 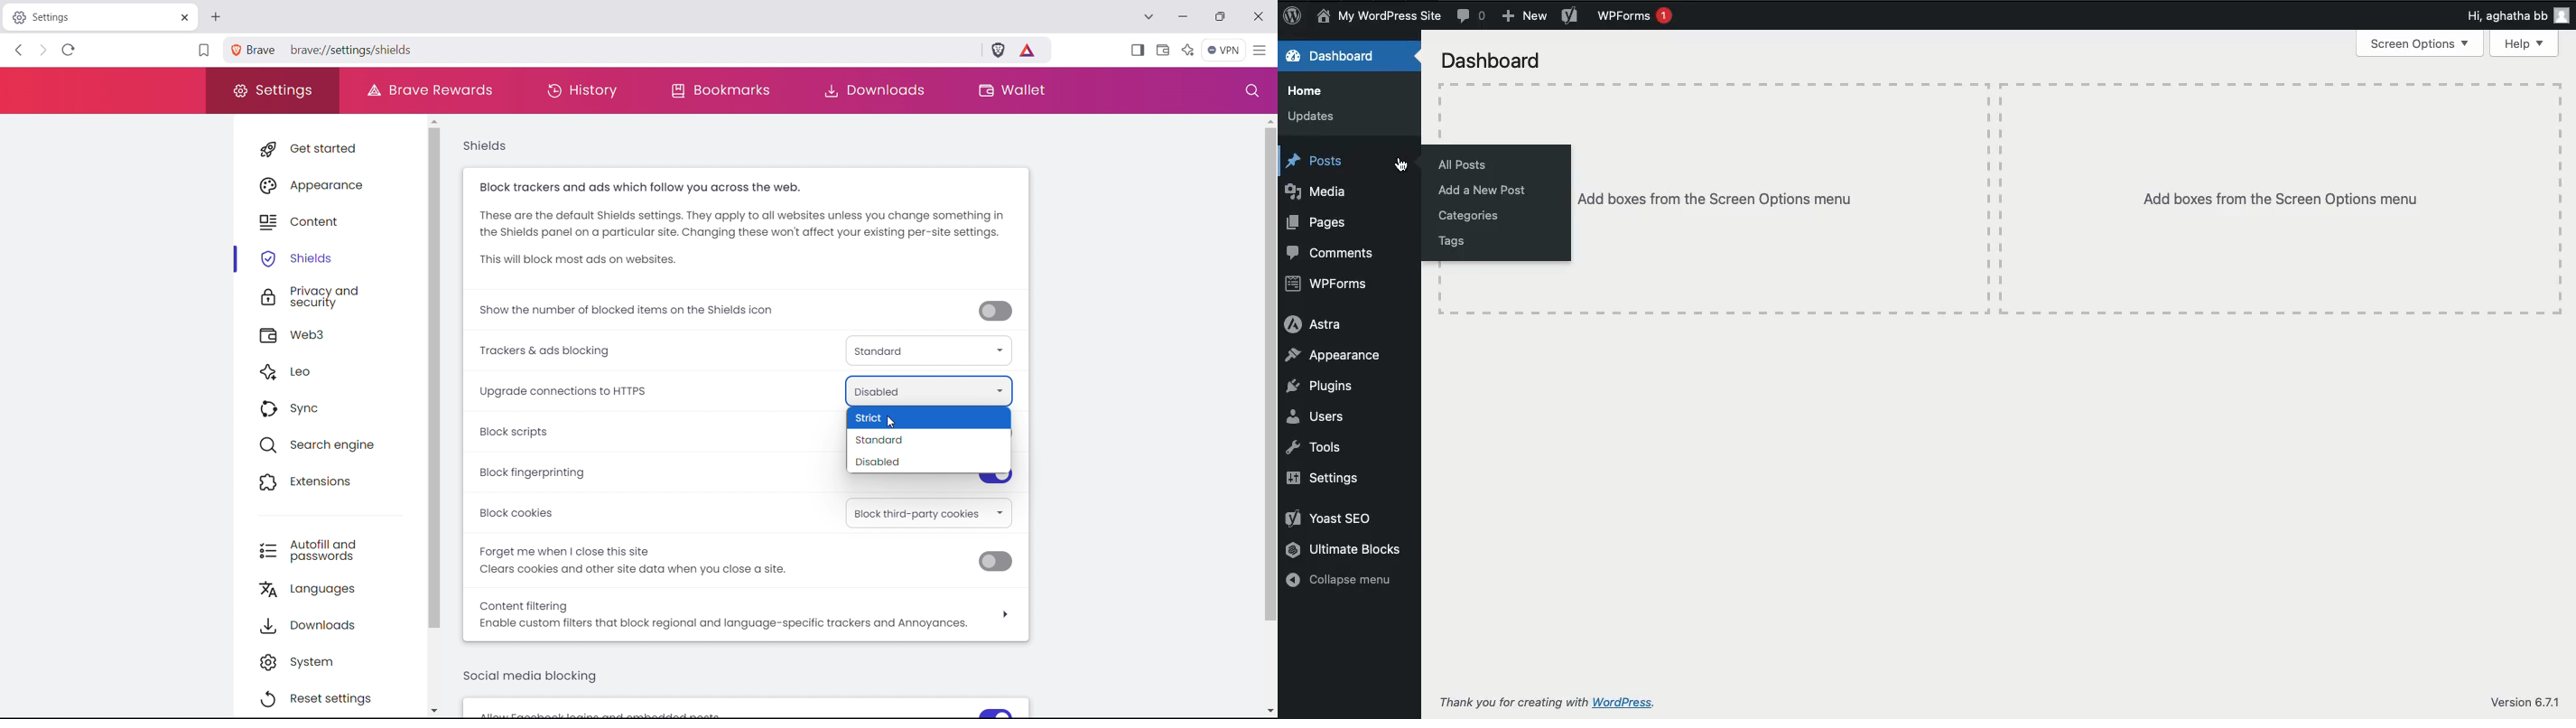 I want to click on maximize, so click(x=1220, y=17).